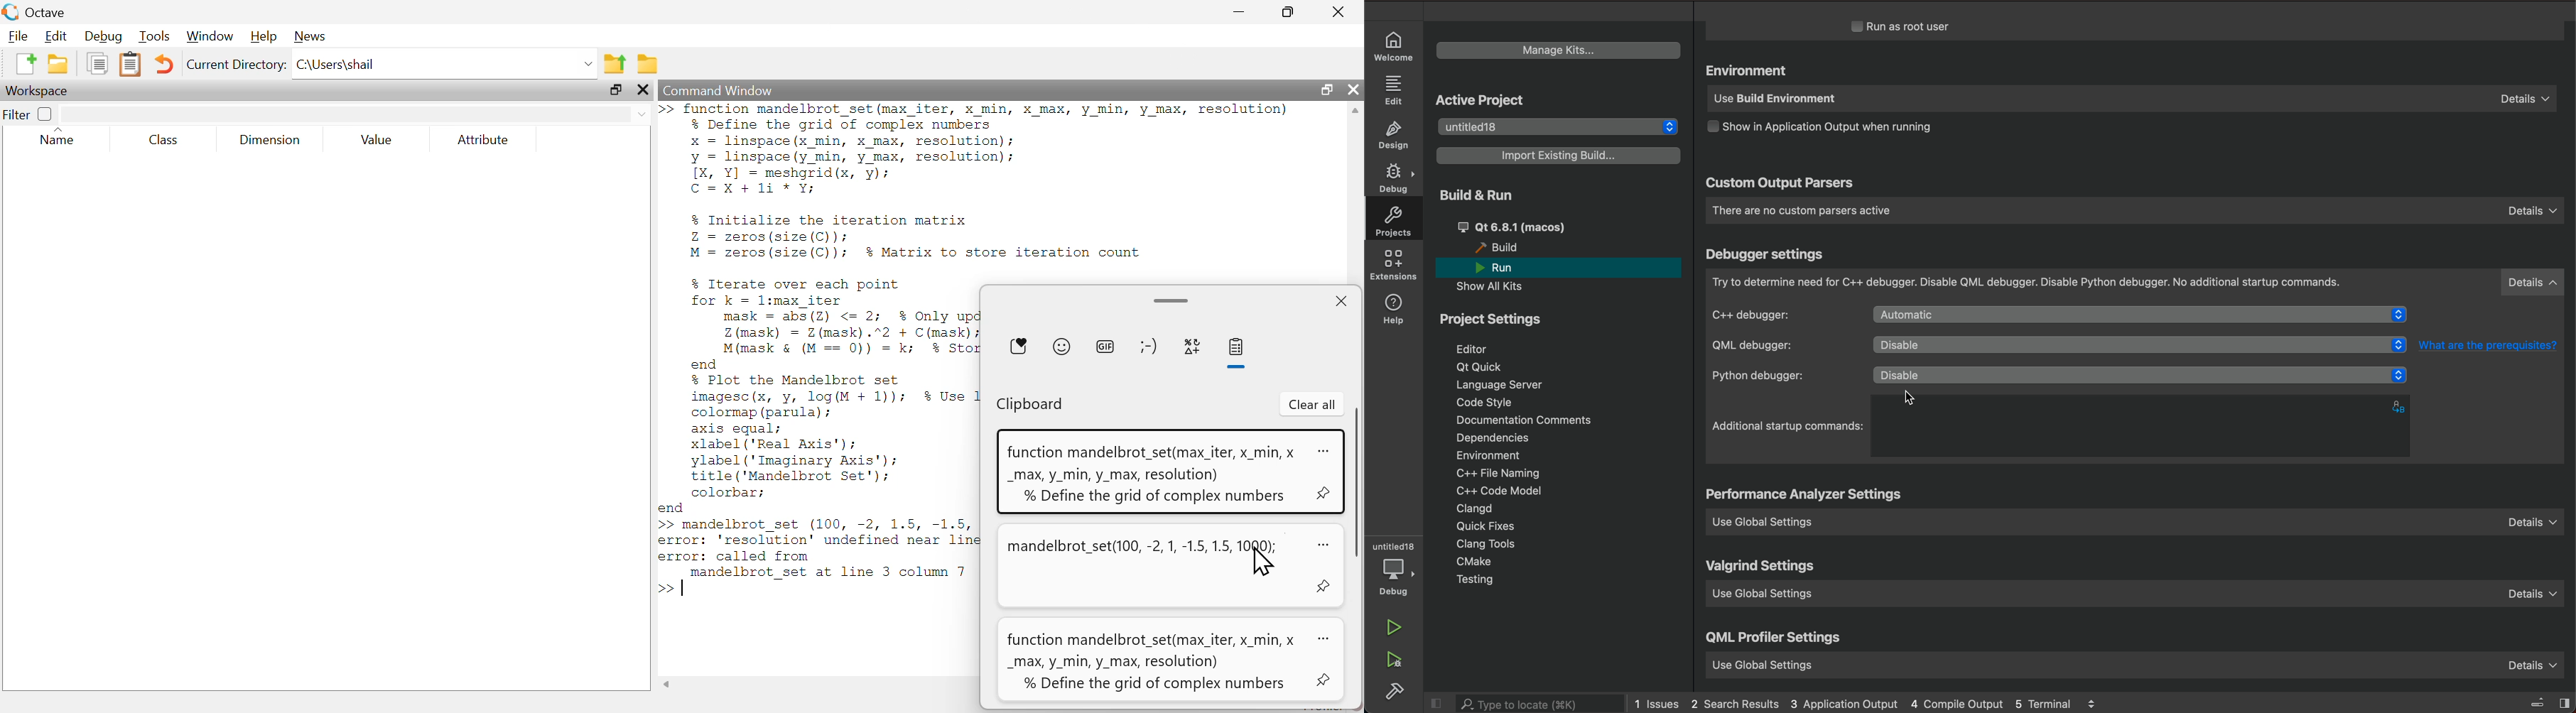  Describe the element at coordinates (1324, 545) in the screenshot. I see `options` at that location.